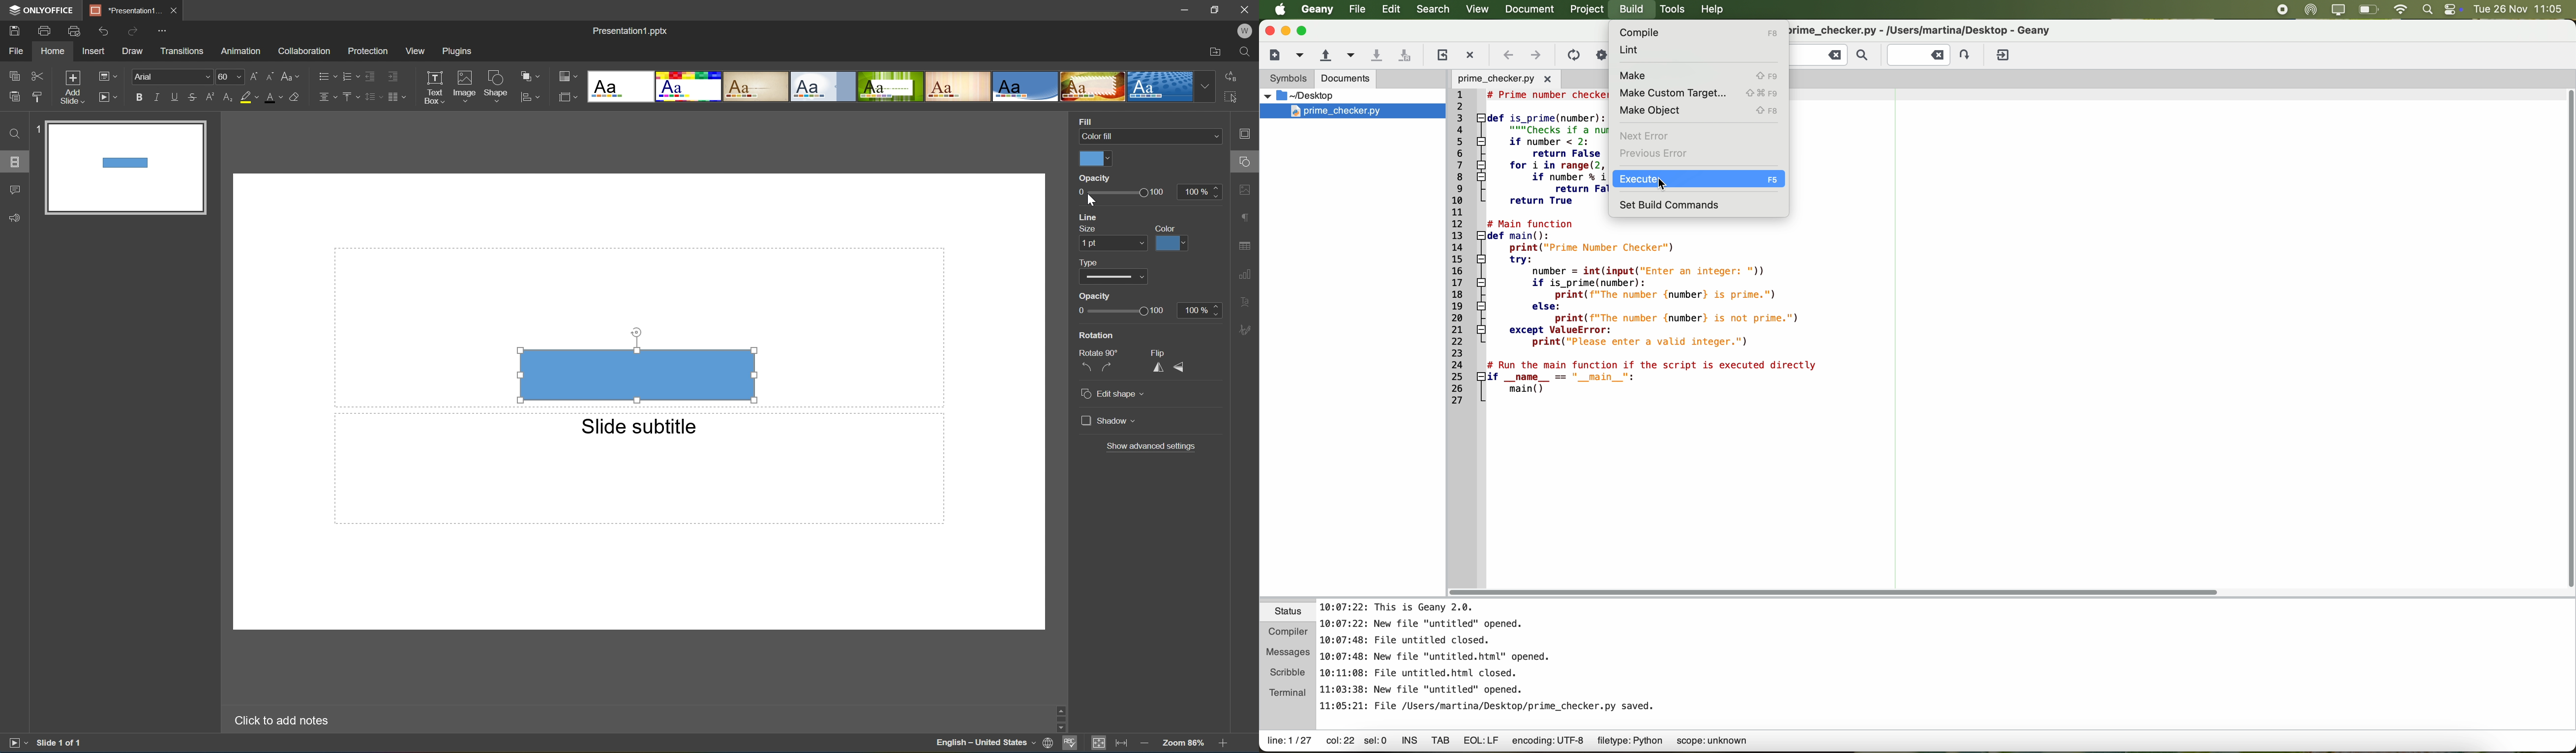 Image resolution: width=2576 pixels, height=756 pixels. I want to click on Cut, so click(36, 75).